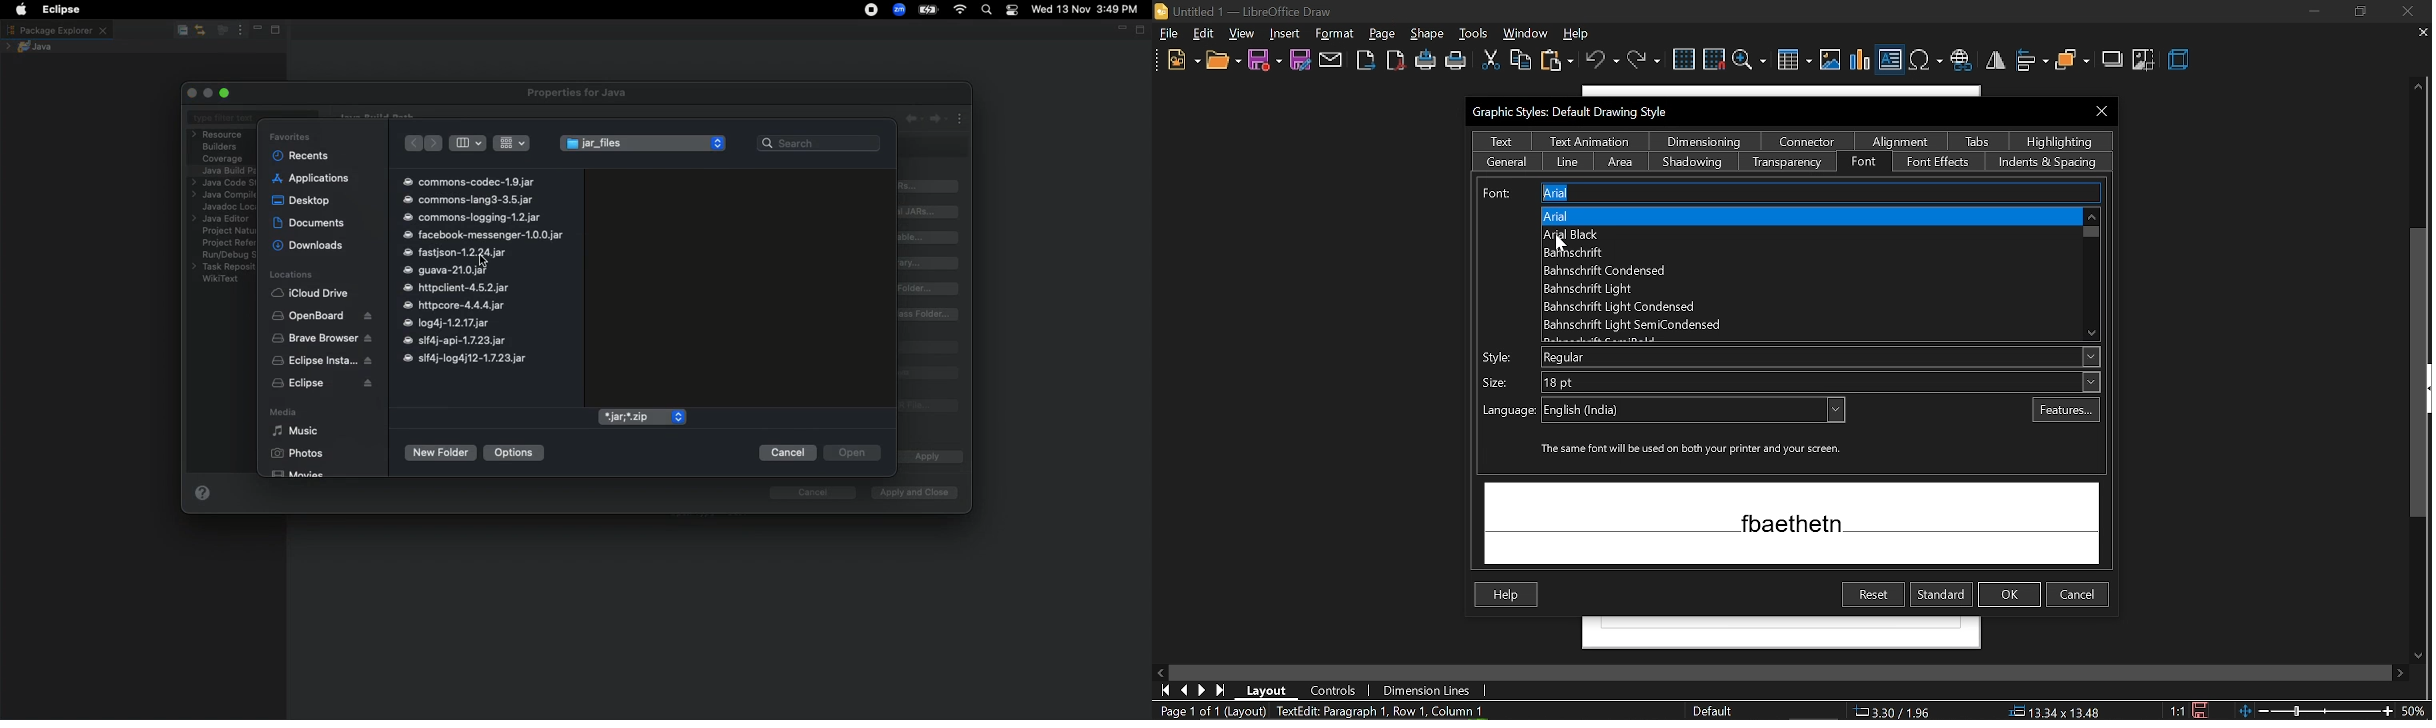 The width and height of the screenshot is (2436, 728). Describe the element at coordinates (1696, 412) in the screenshot. I see `English (India)` at that location.